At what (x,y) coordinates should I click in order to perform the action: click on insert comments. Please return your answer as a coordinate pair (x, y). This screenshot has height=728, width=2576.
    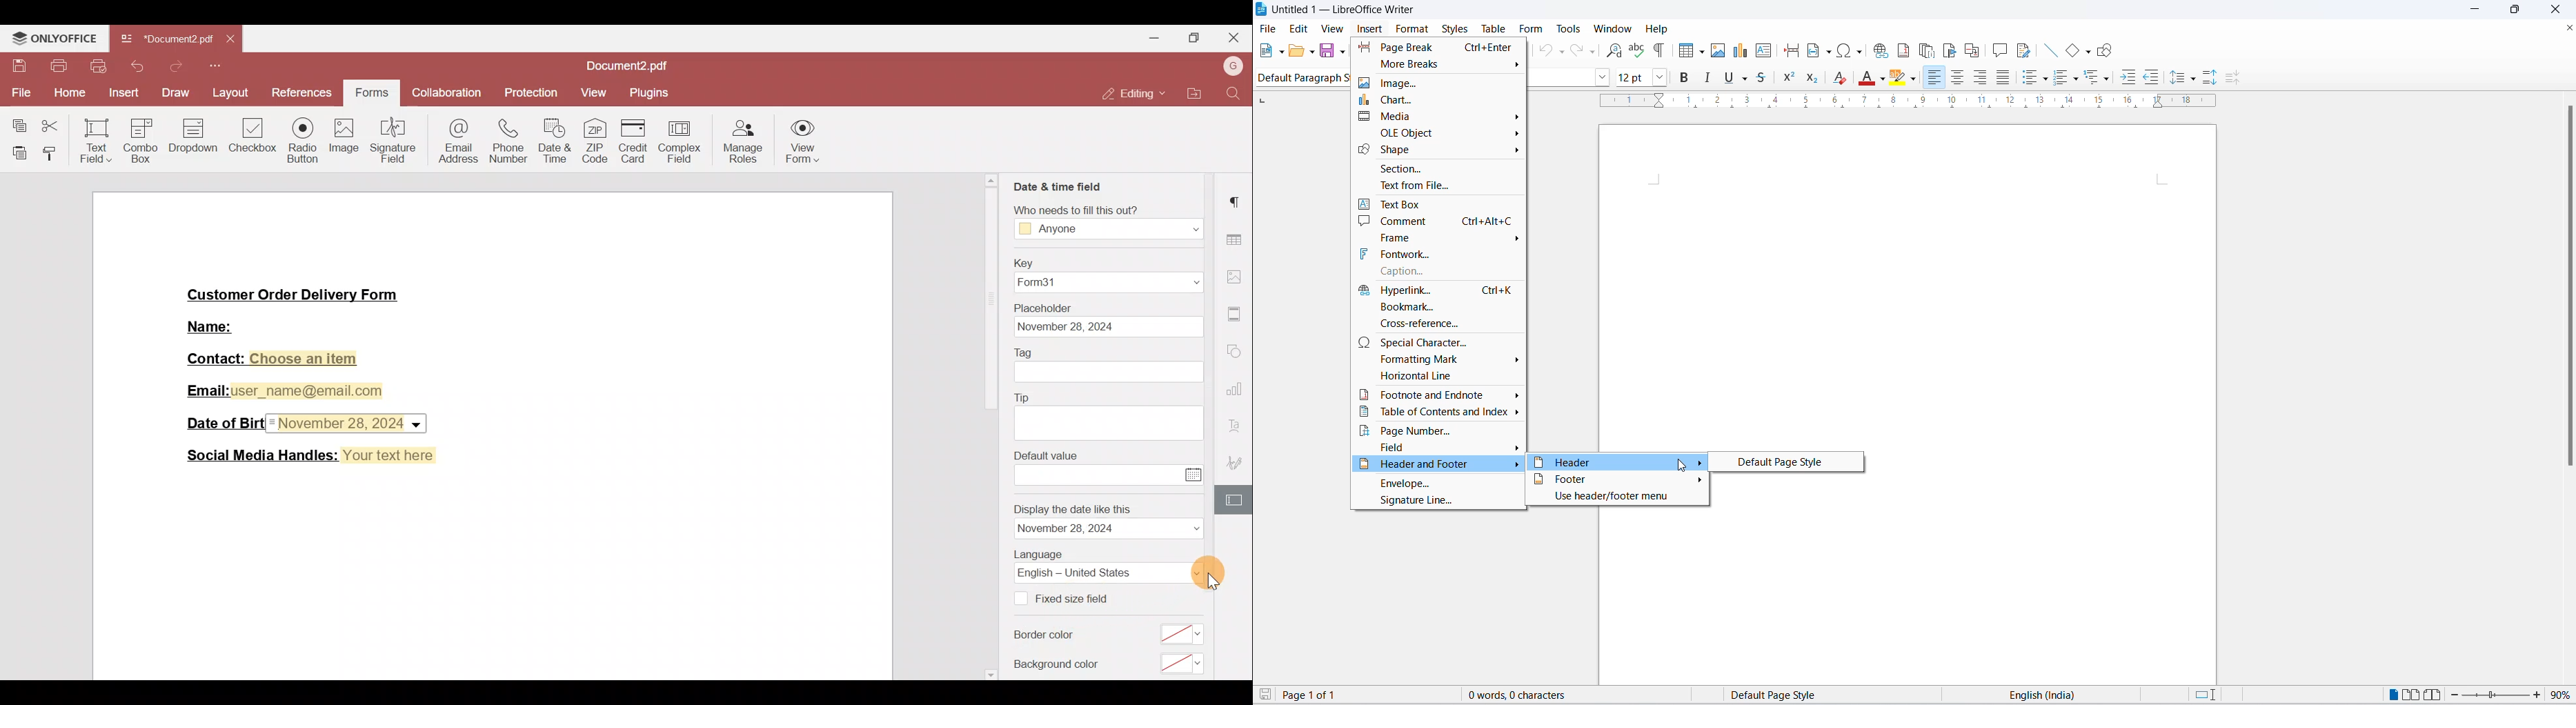
    Looking at the image, I should click on (1999, 48).